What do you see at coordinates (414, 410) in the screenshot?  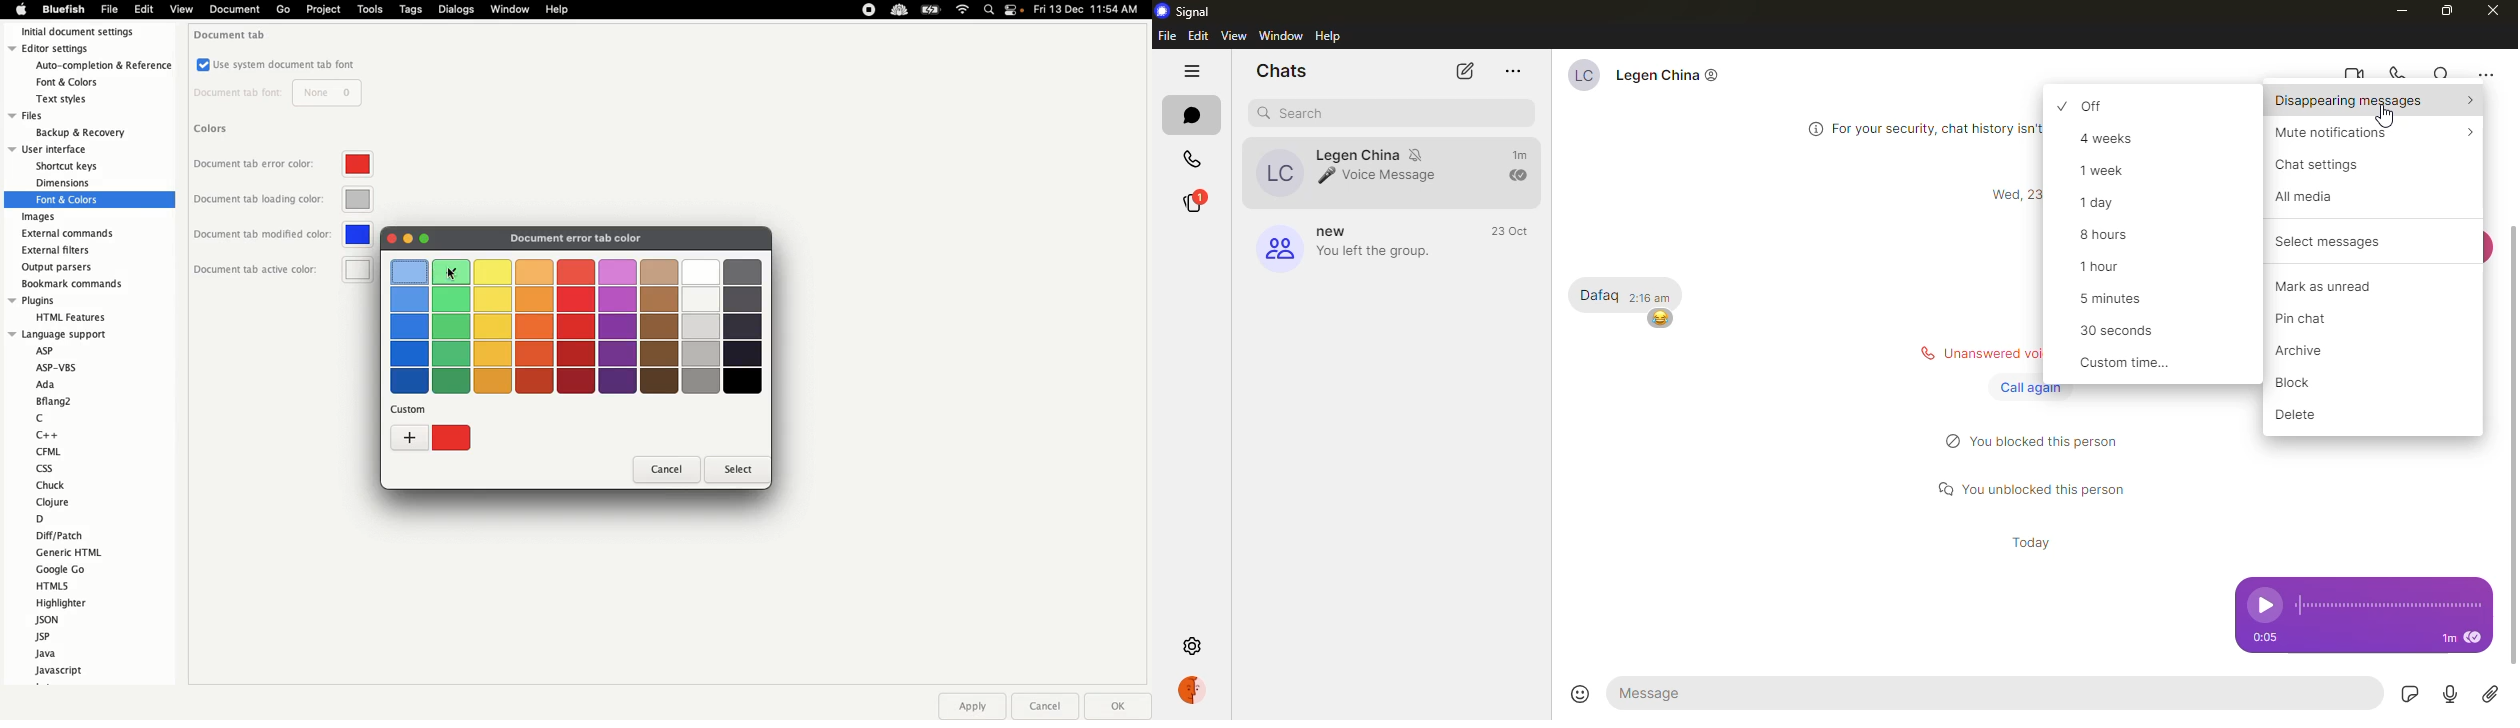 I see `custom` at bounding box center [414, 410].